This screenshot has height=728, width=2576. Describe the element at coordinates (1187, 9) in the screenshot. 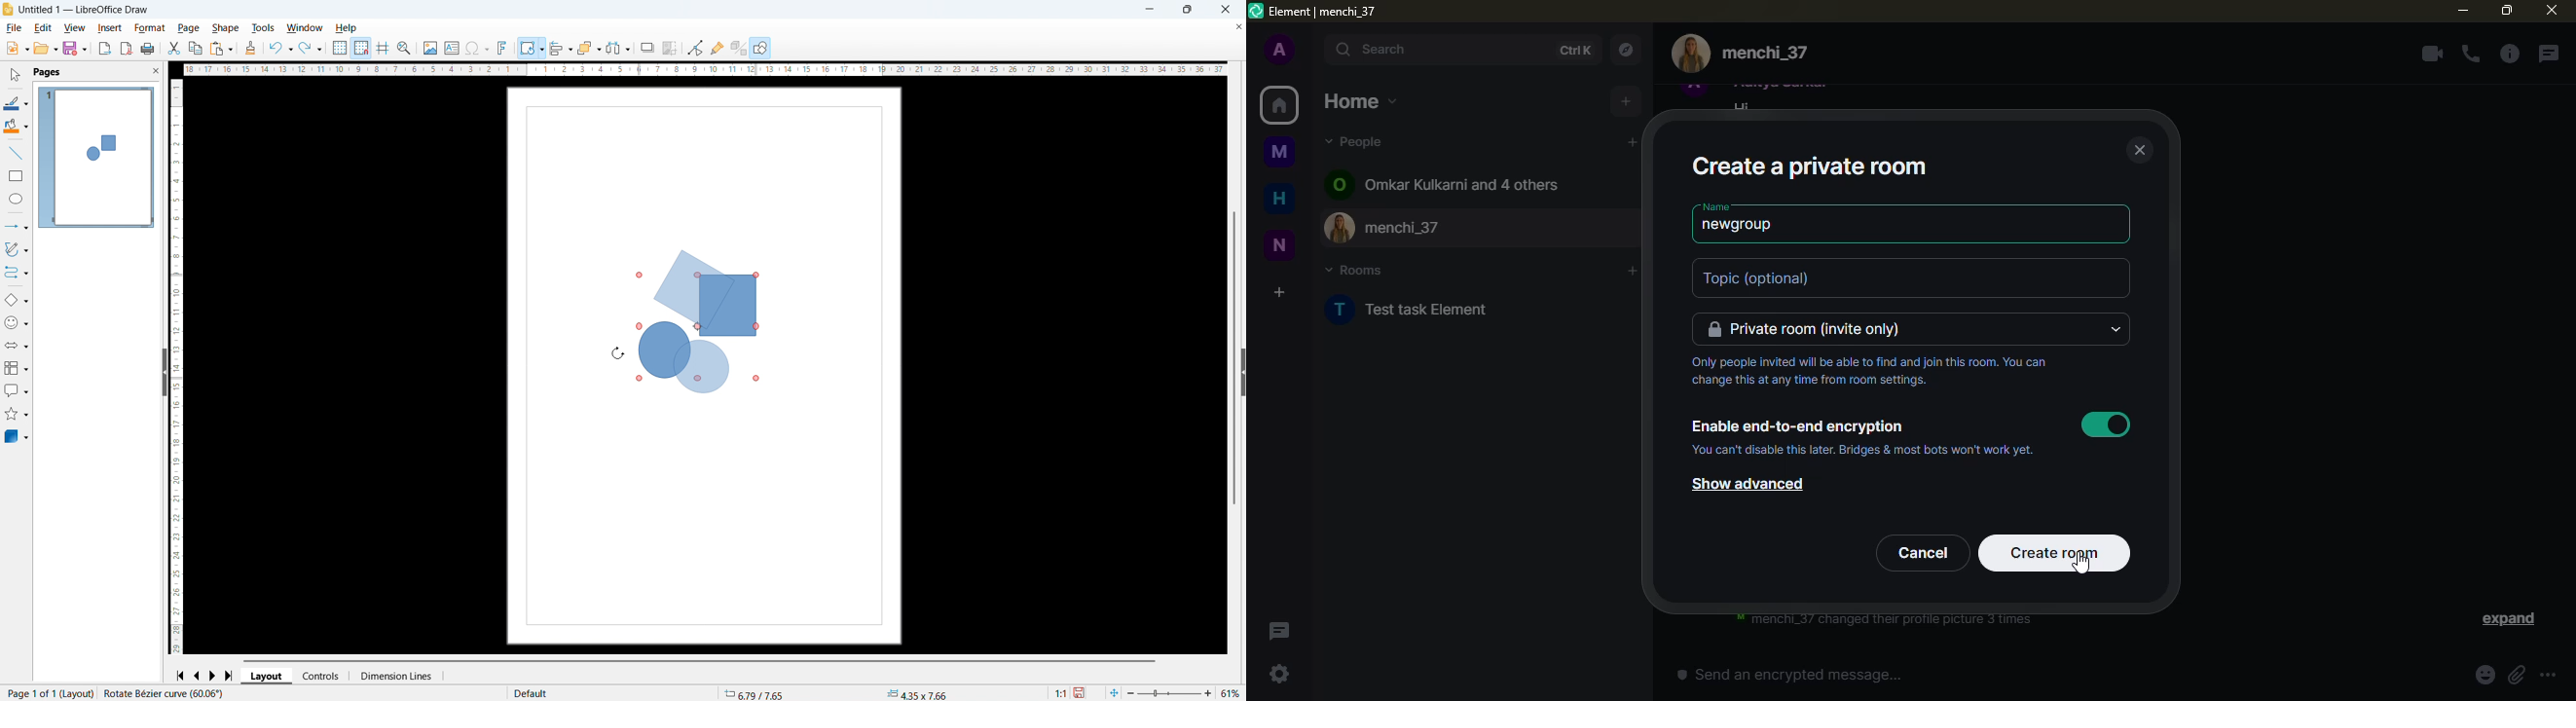

I see `Maximise ` at that location.